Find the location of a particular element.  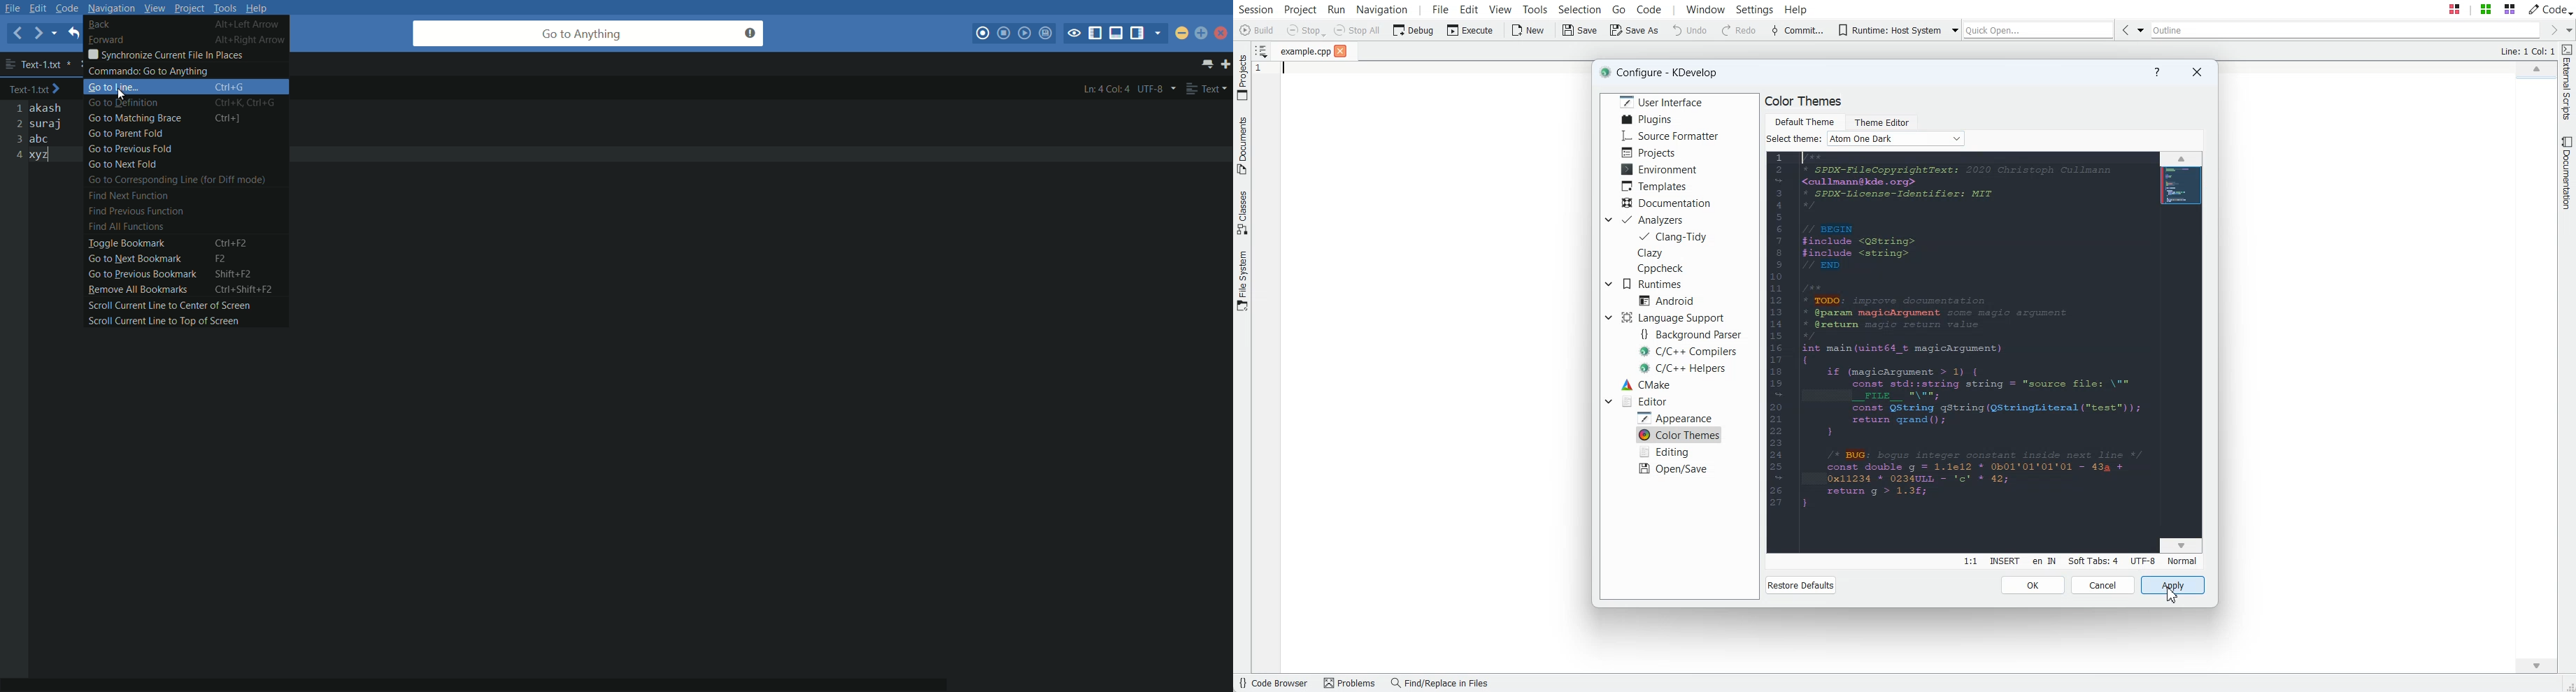

Cursor is located at coordinates (2170, 593).